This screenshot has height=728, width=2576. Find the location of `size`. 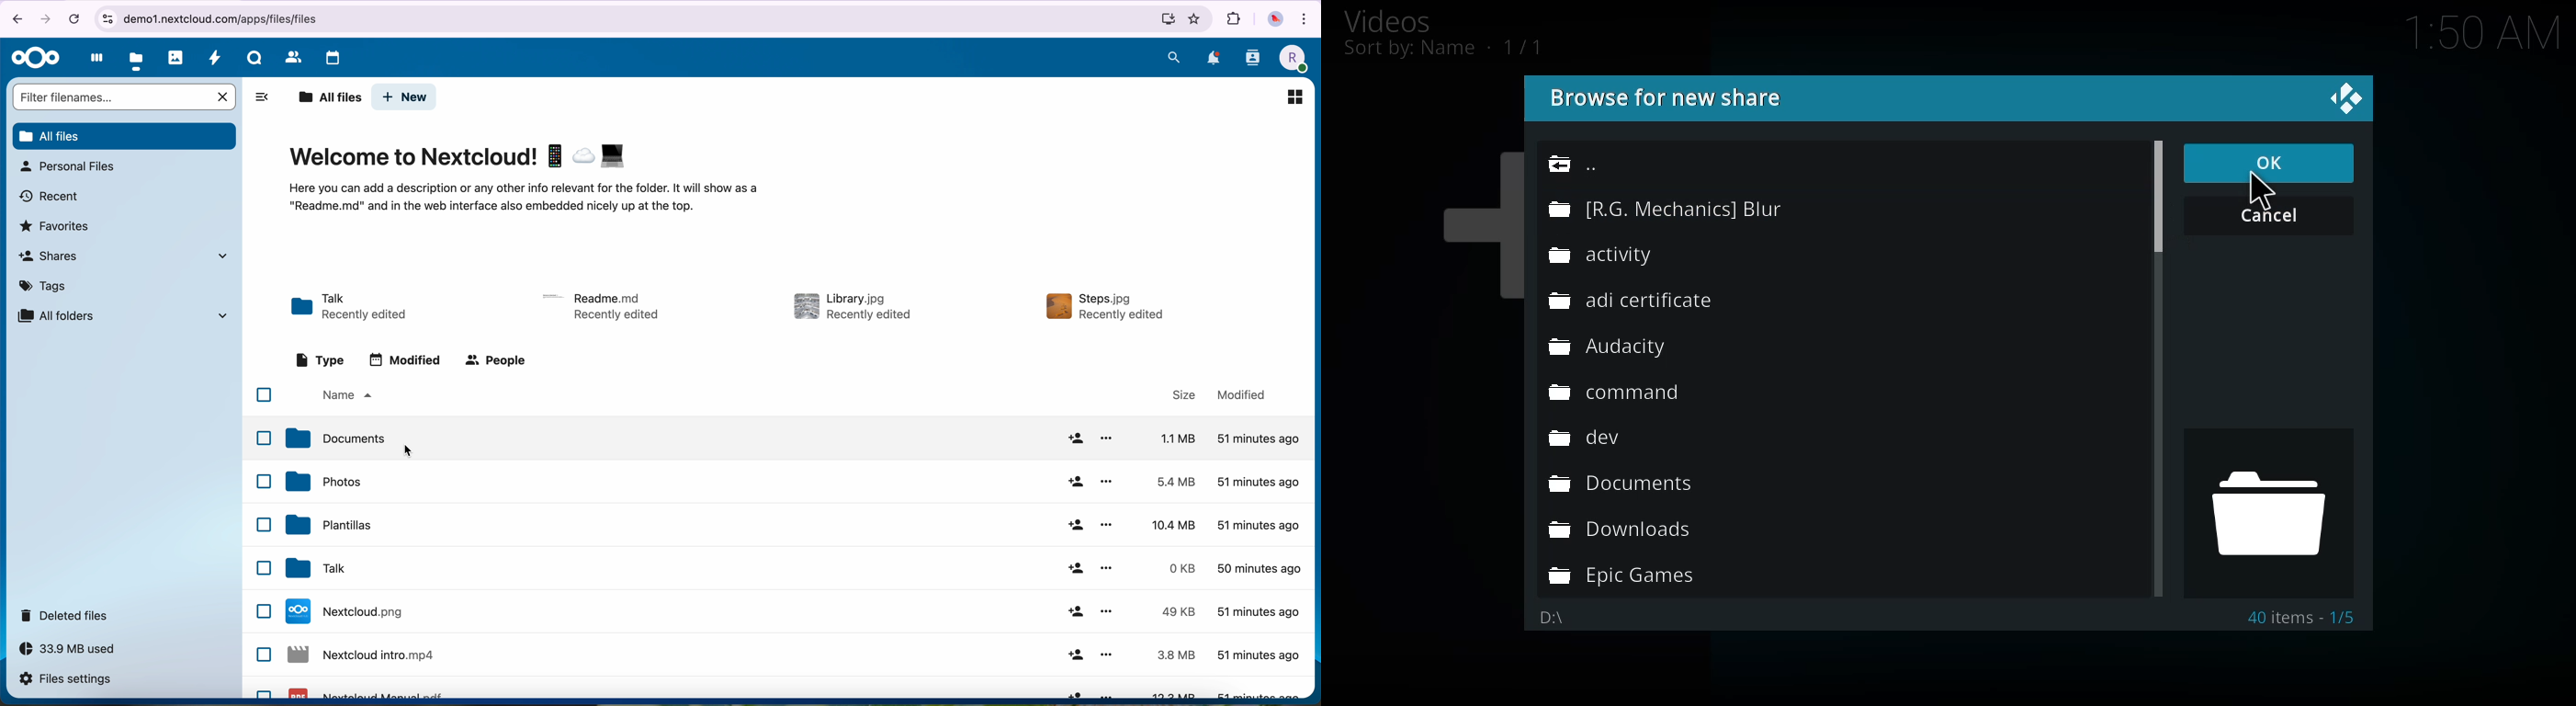

size is located at coordinates (1175, 655).